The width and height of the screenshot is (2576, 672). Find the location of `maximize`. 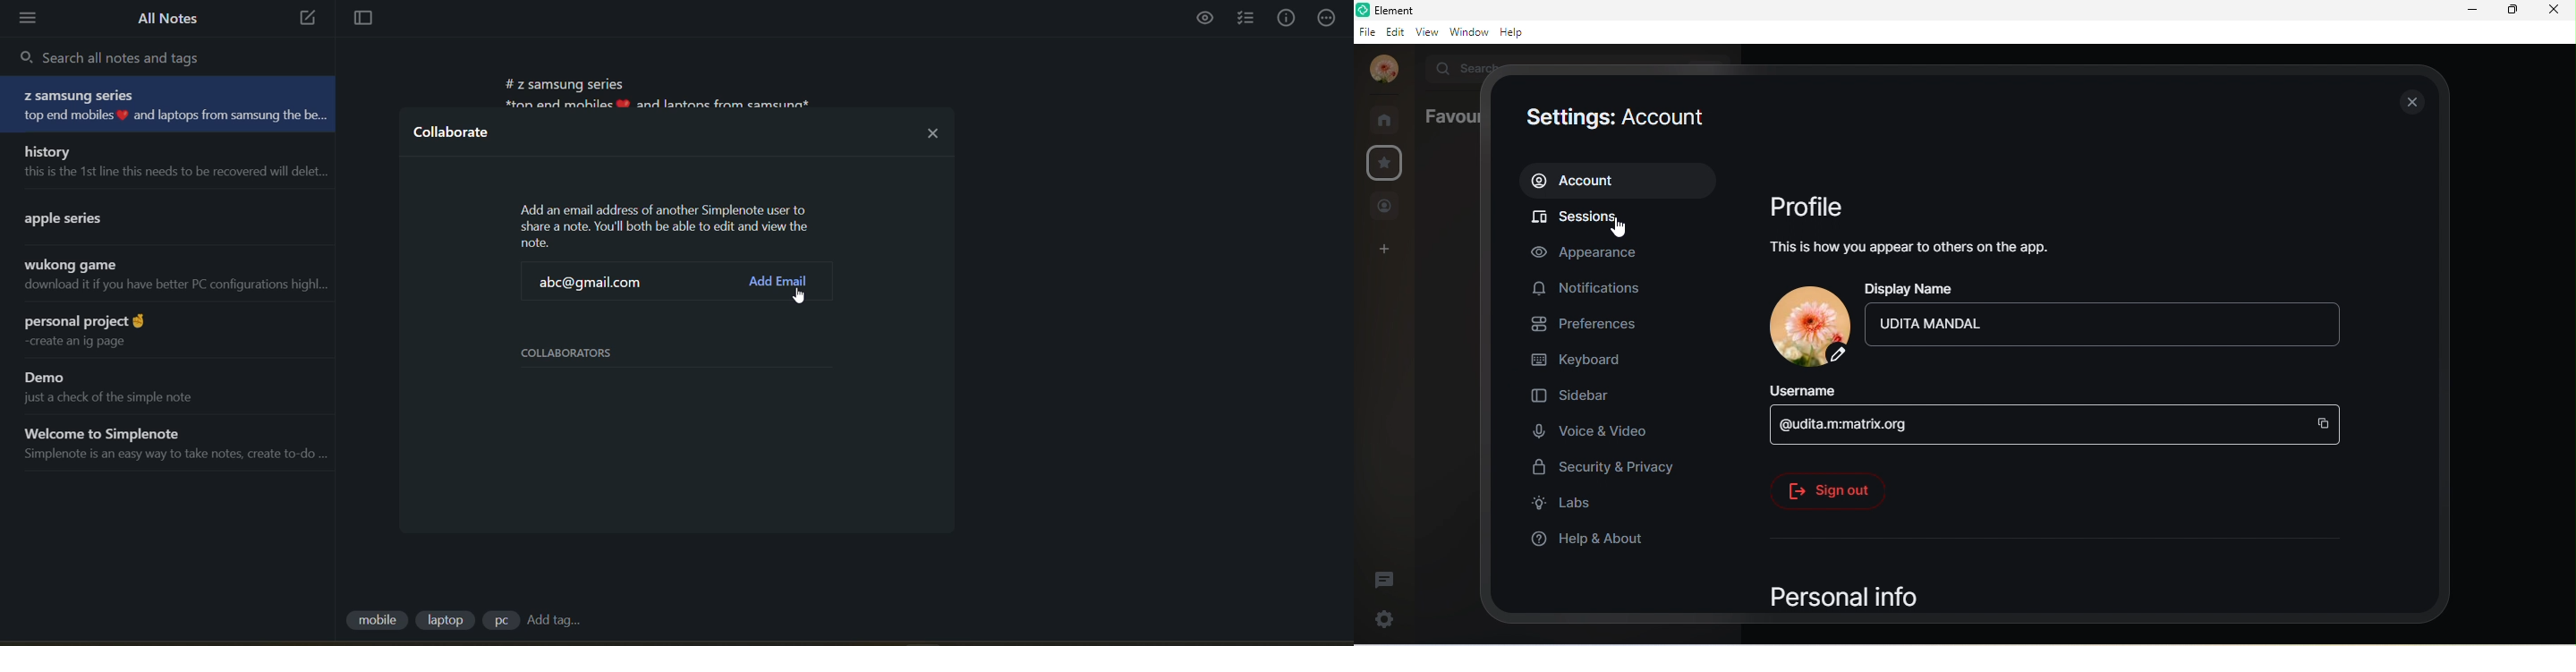

maximize is located at coordinates (2511, 9).